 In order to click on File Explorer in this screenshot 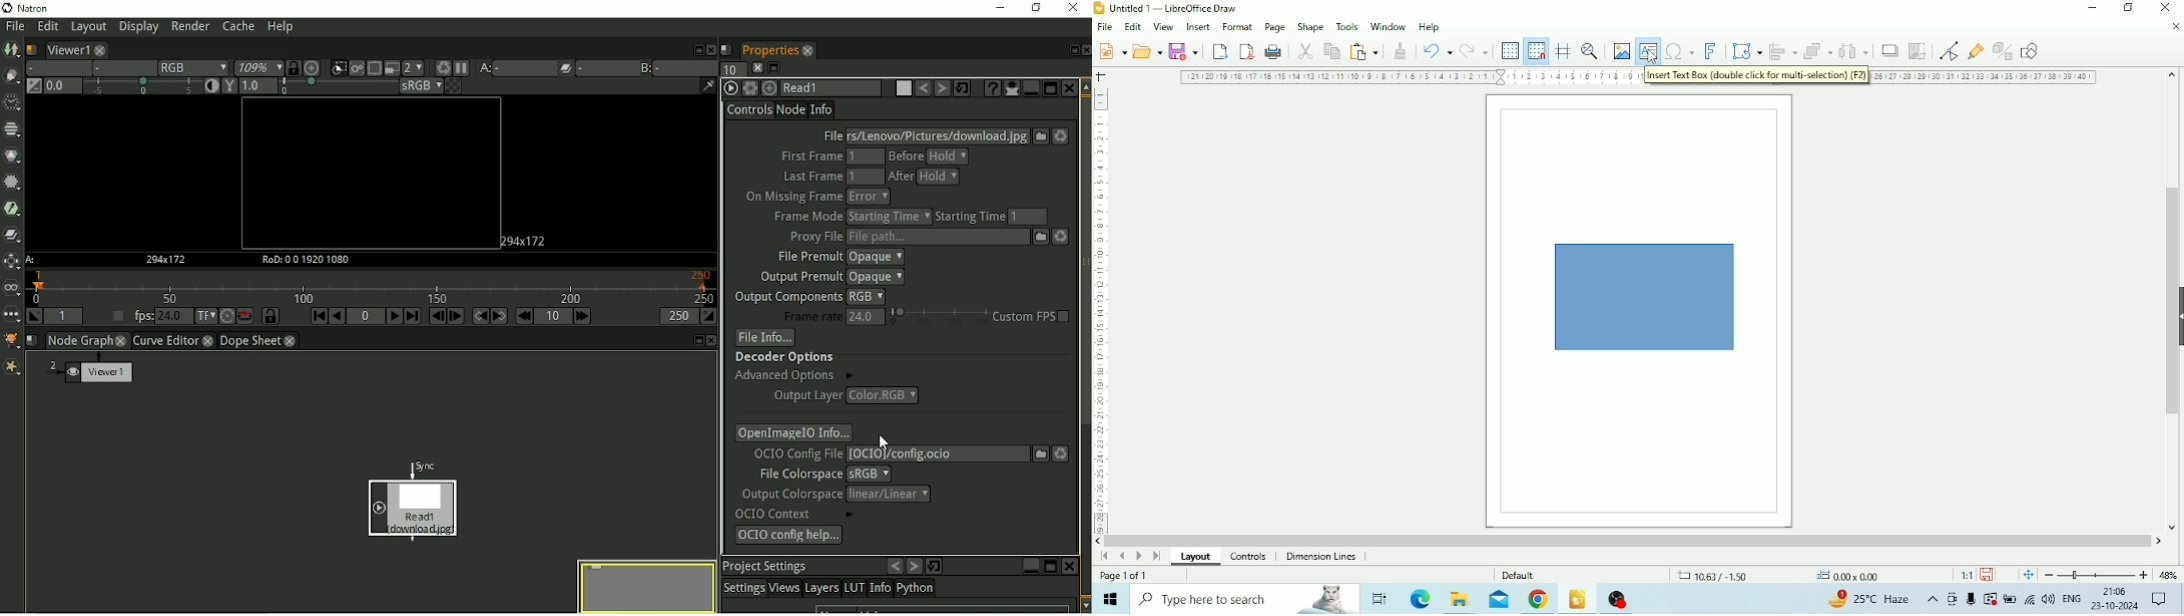, I will do `click(1459, 600)`.